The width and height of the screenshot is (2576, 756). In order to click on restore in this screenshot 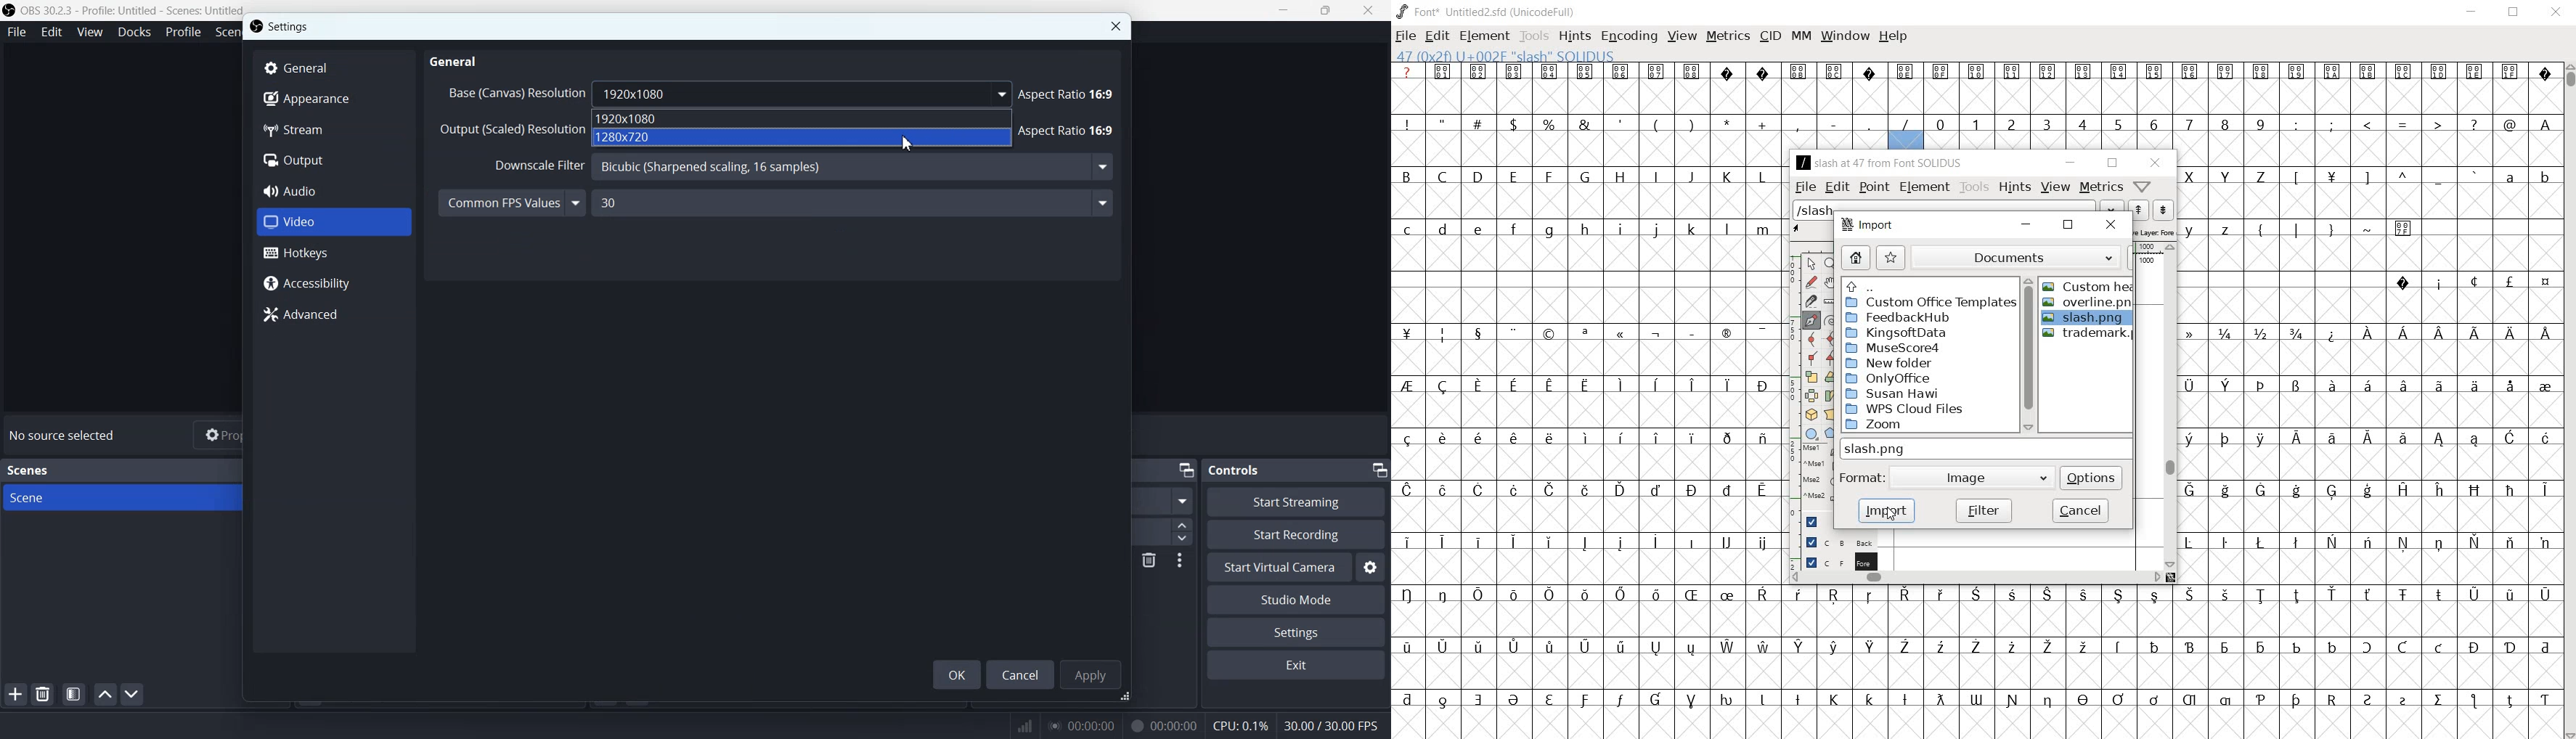, I will do `click(2068, 226)`.